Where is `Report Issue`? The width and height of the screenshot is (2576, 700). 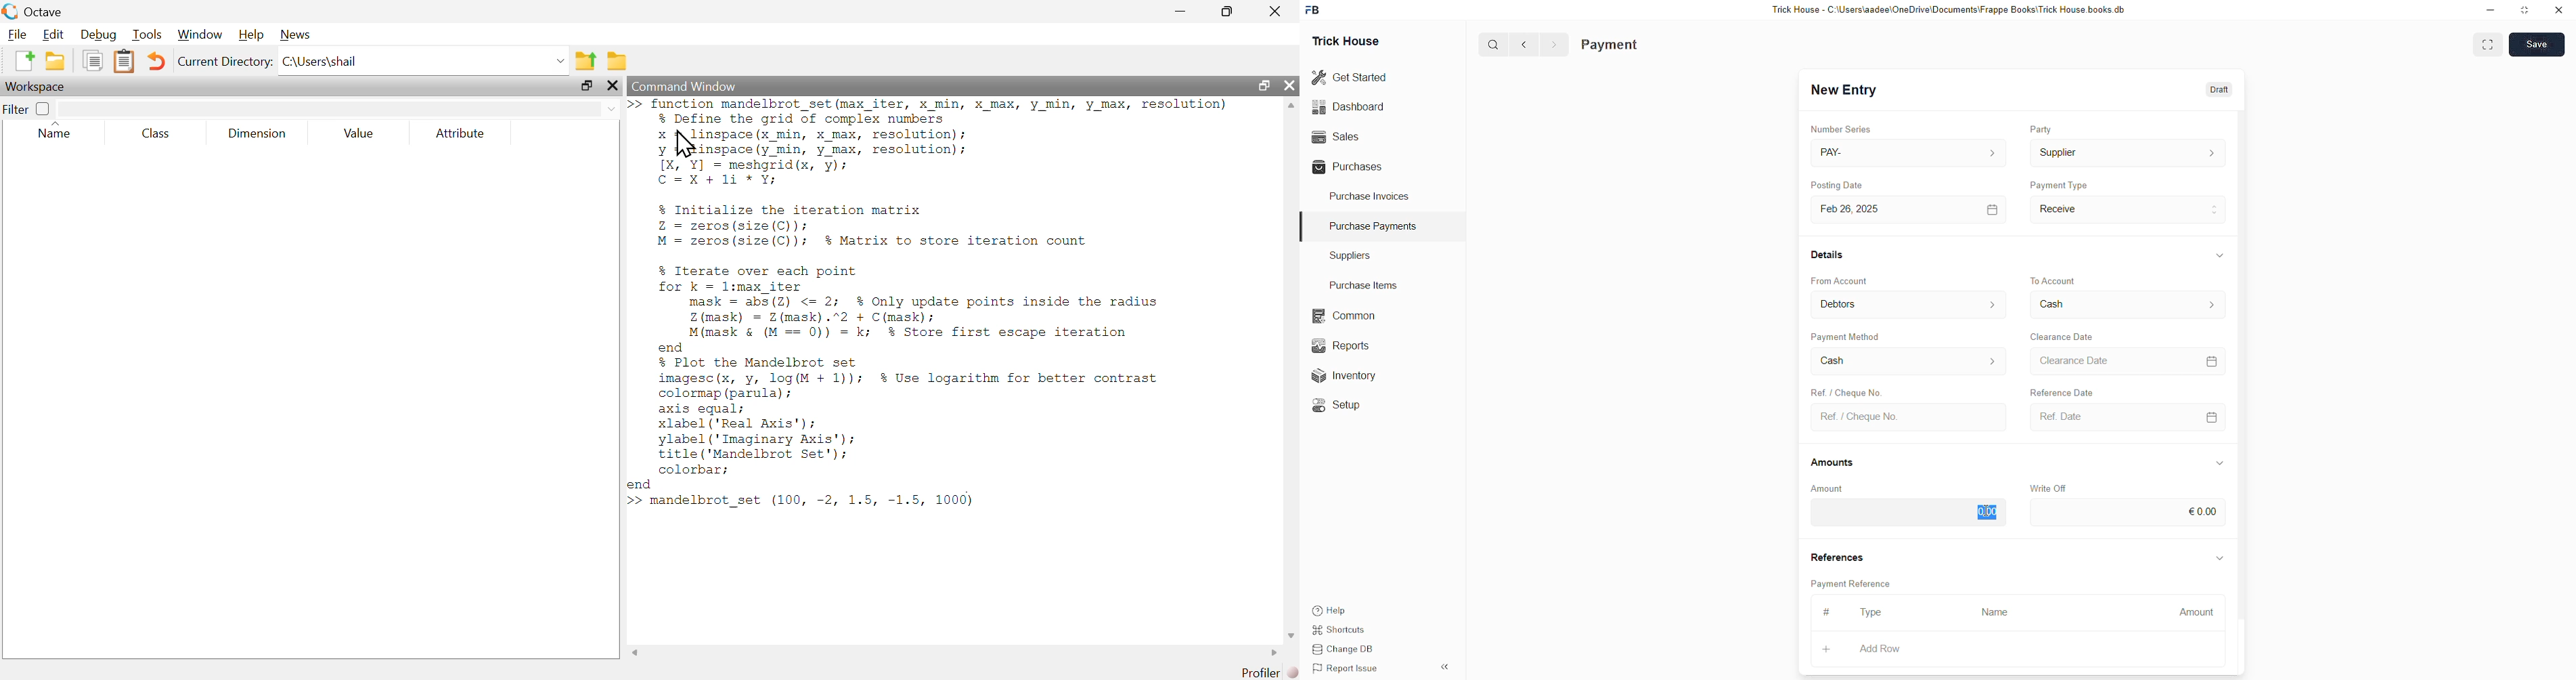
Report Issue is located at coordinates (1343, 667).